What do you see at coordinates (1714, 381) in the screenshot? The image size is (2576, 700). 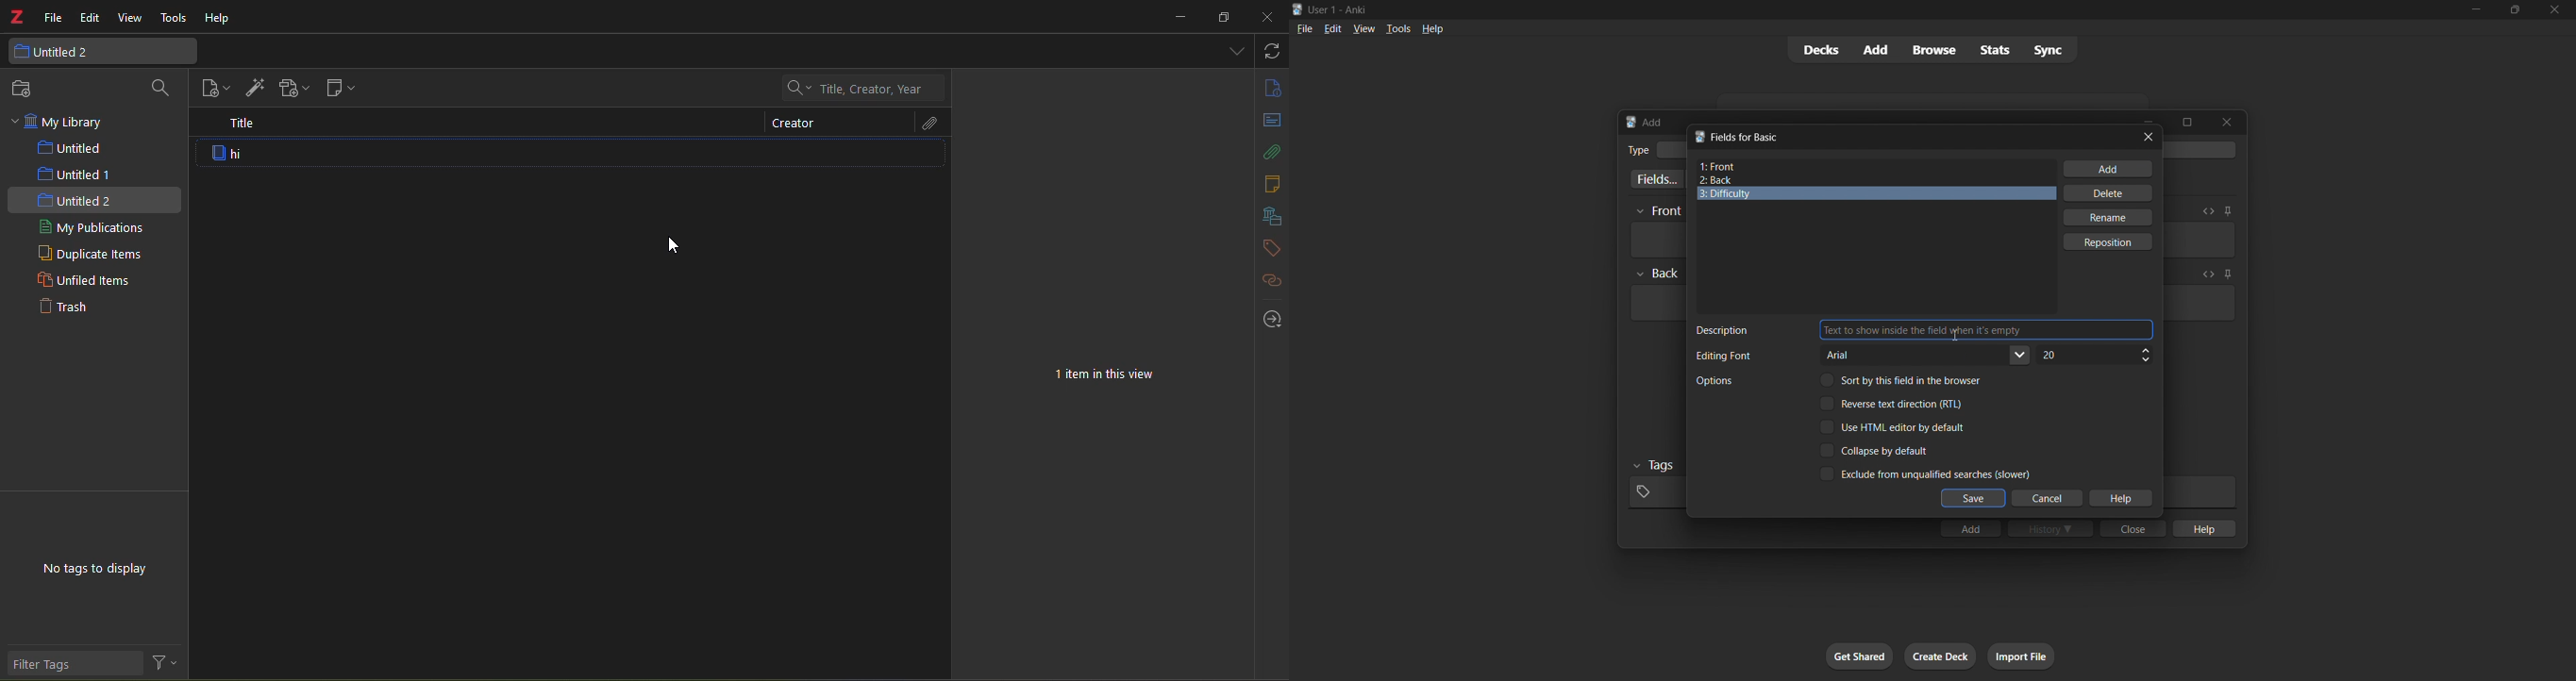 I see `Text` at bounding box center [1714, 381].